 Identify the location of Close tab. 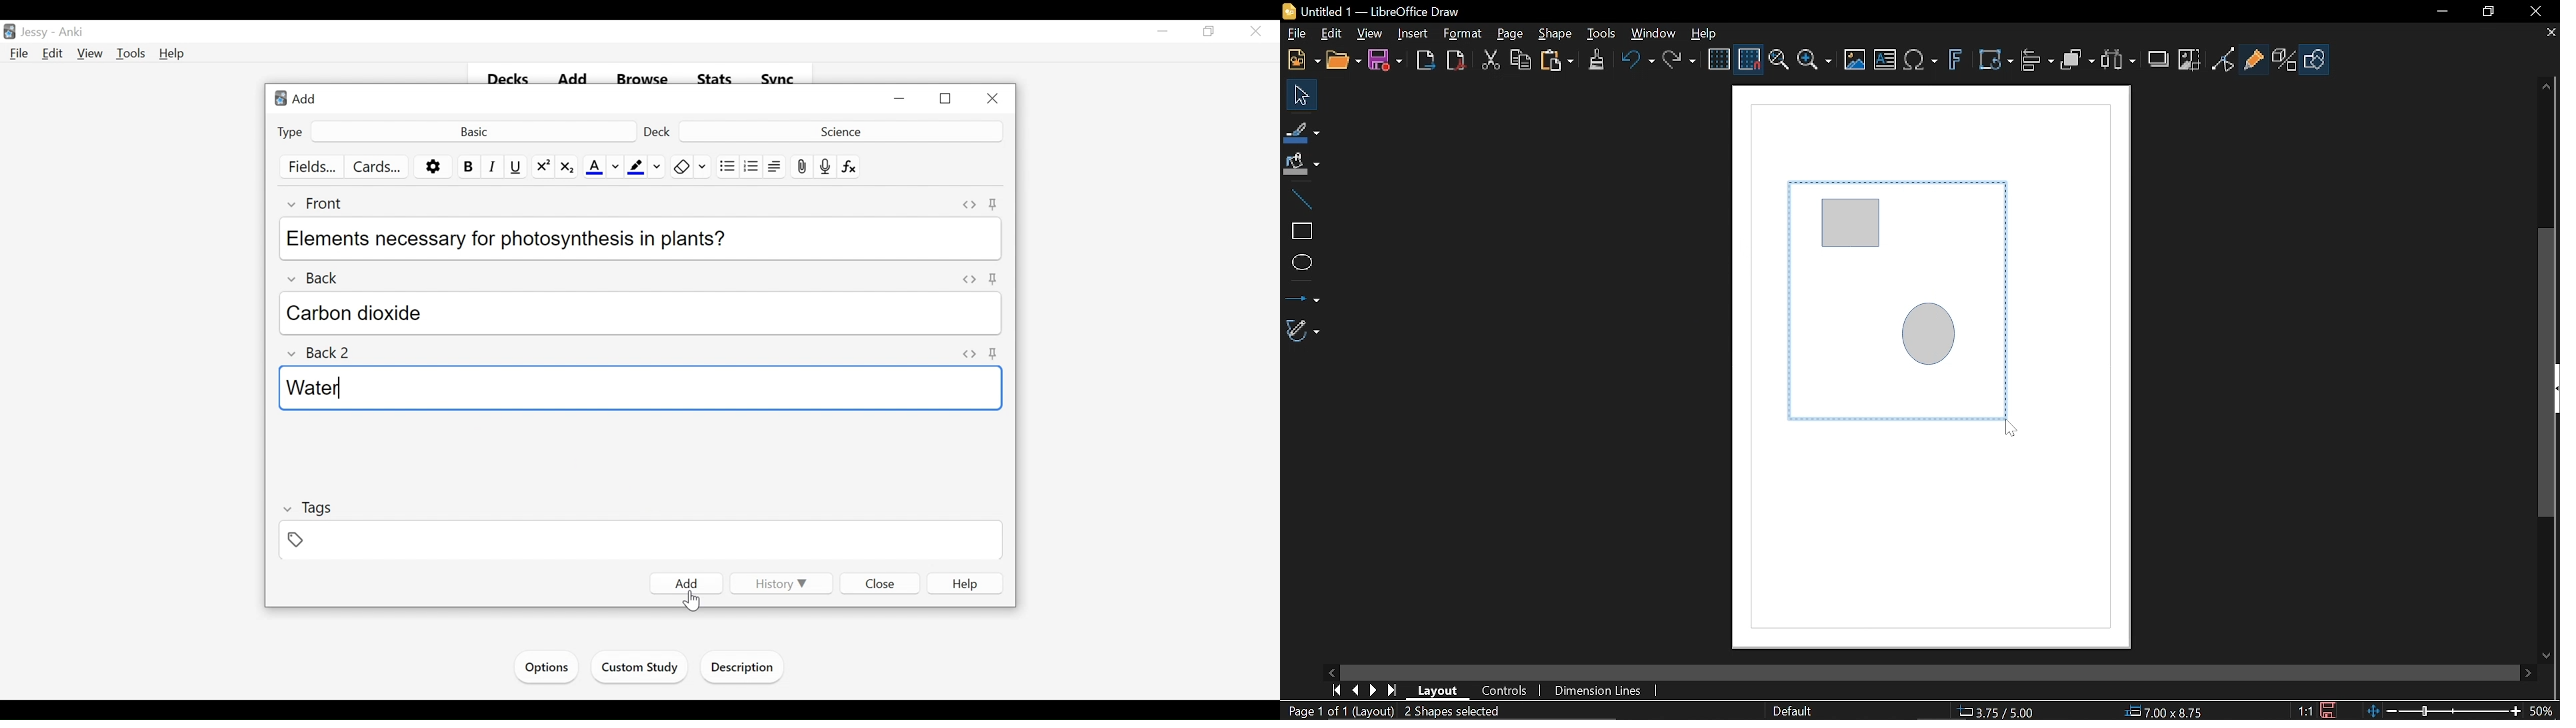
(2550, 32).